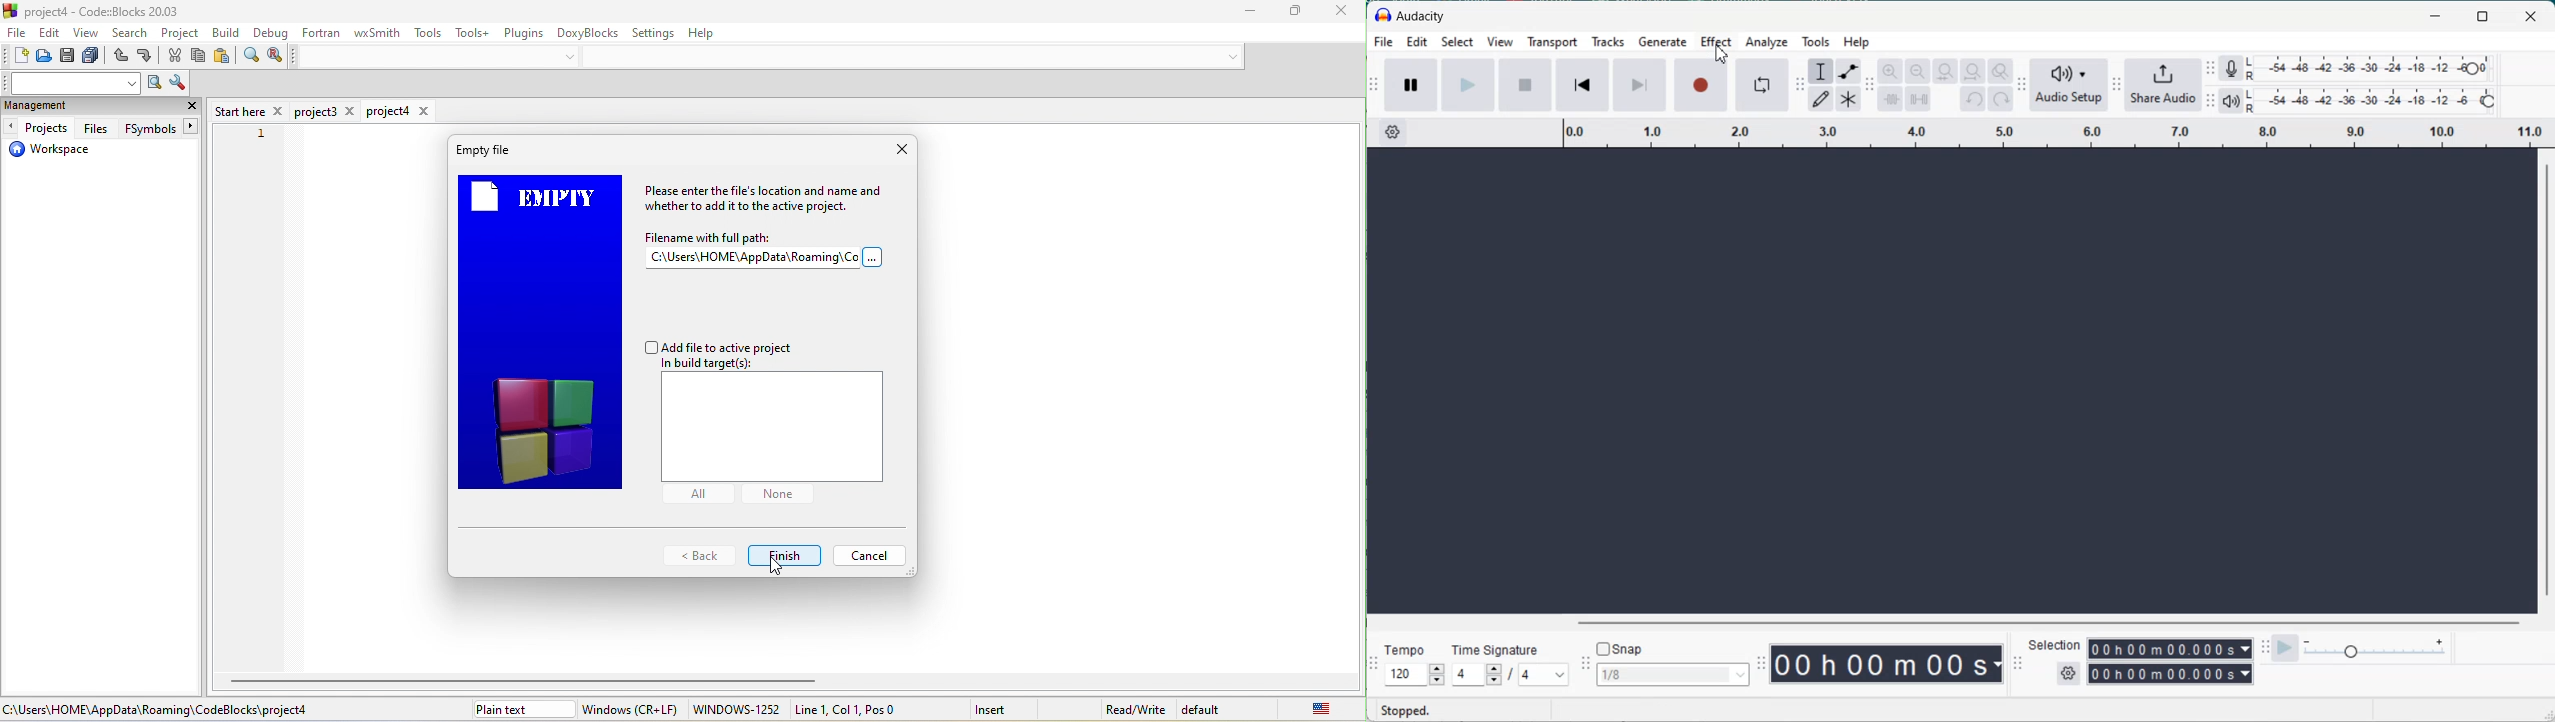 Image resolution: width=2576 pixels, height=728 pixels. Describe the element at coordinates (1543, 675) in the screenshot. I see `4` at that location.